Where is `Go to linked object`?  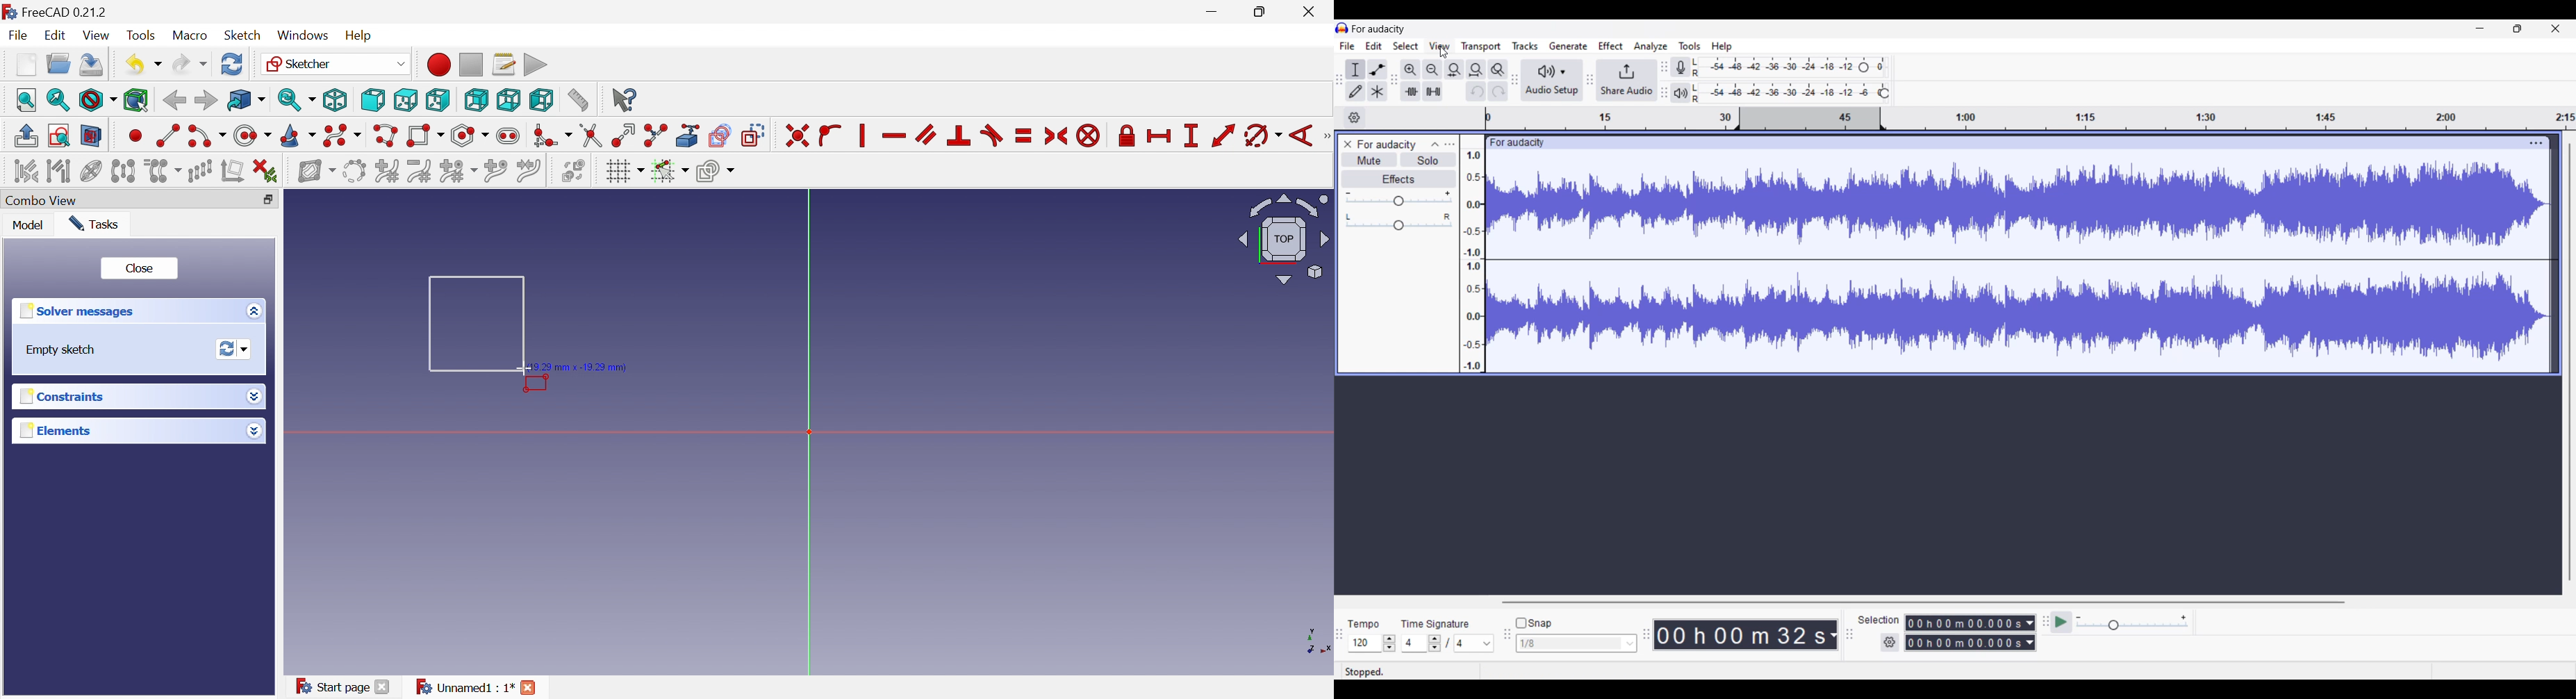
Go to linked object is located at coordinates (246, 101).